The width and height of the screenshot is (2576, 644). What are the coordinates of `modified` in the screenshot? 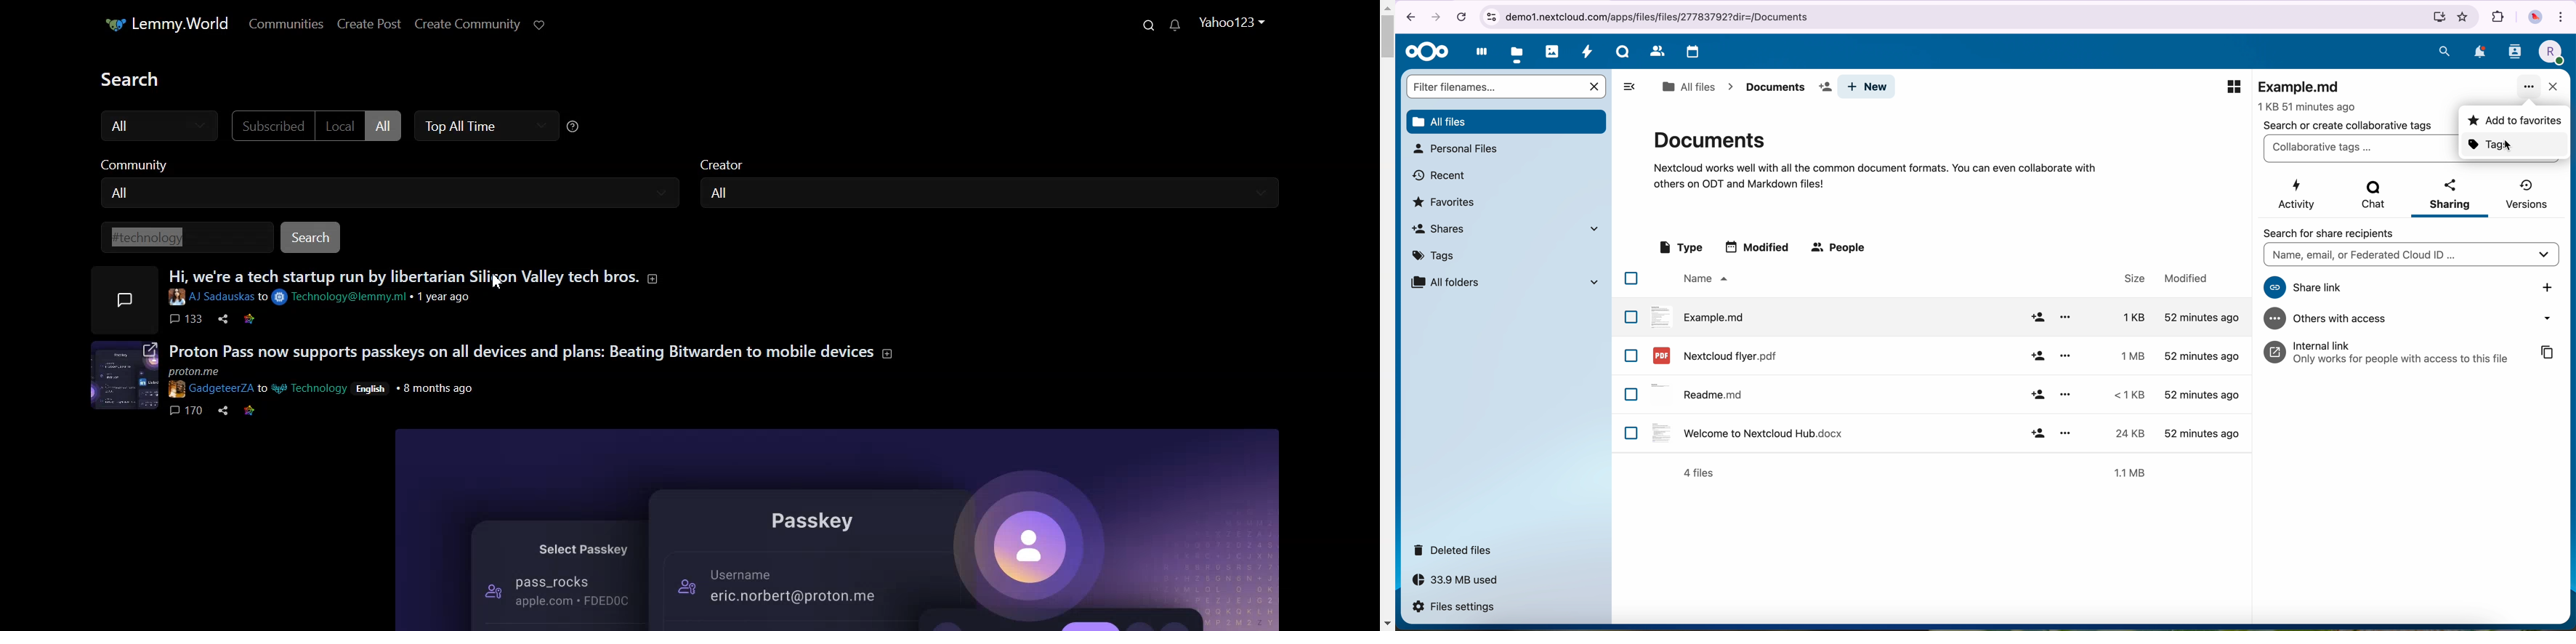 It's located at (2200, 317).